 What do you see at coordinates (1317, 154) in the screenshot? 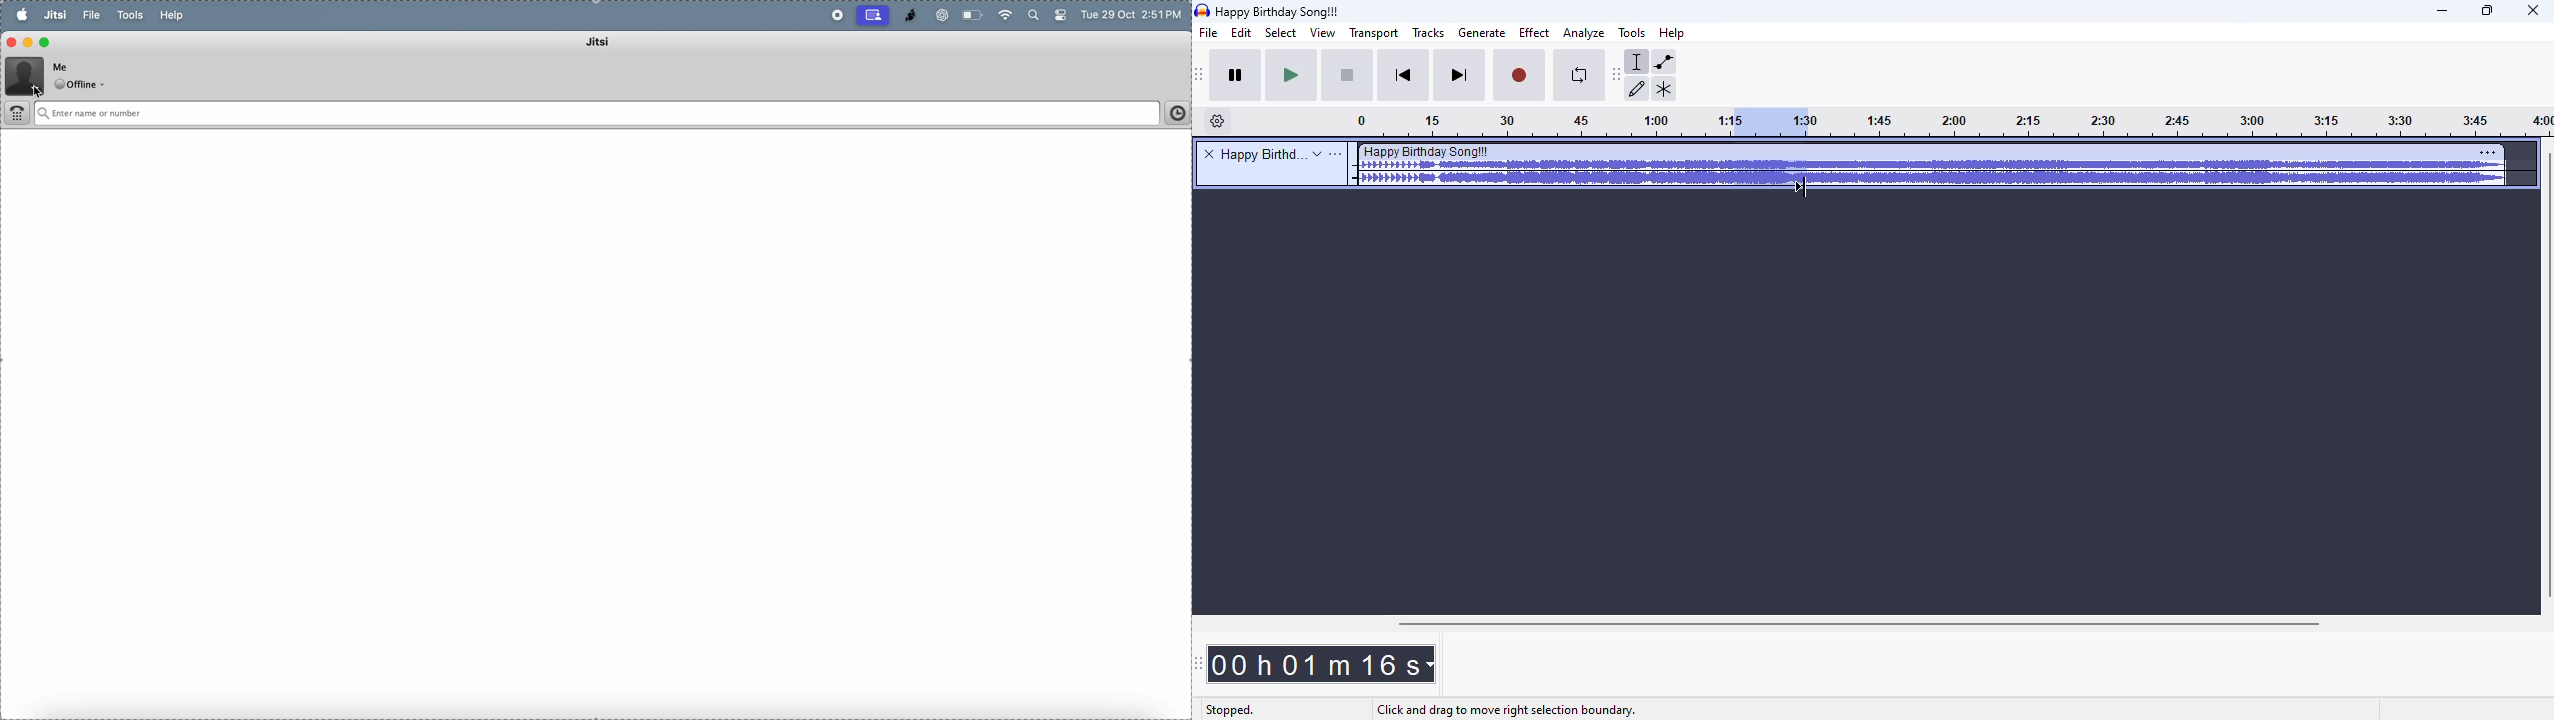
I see `expand` at bounding box center [1317, 154].